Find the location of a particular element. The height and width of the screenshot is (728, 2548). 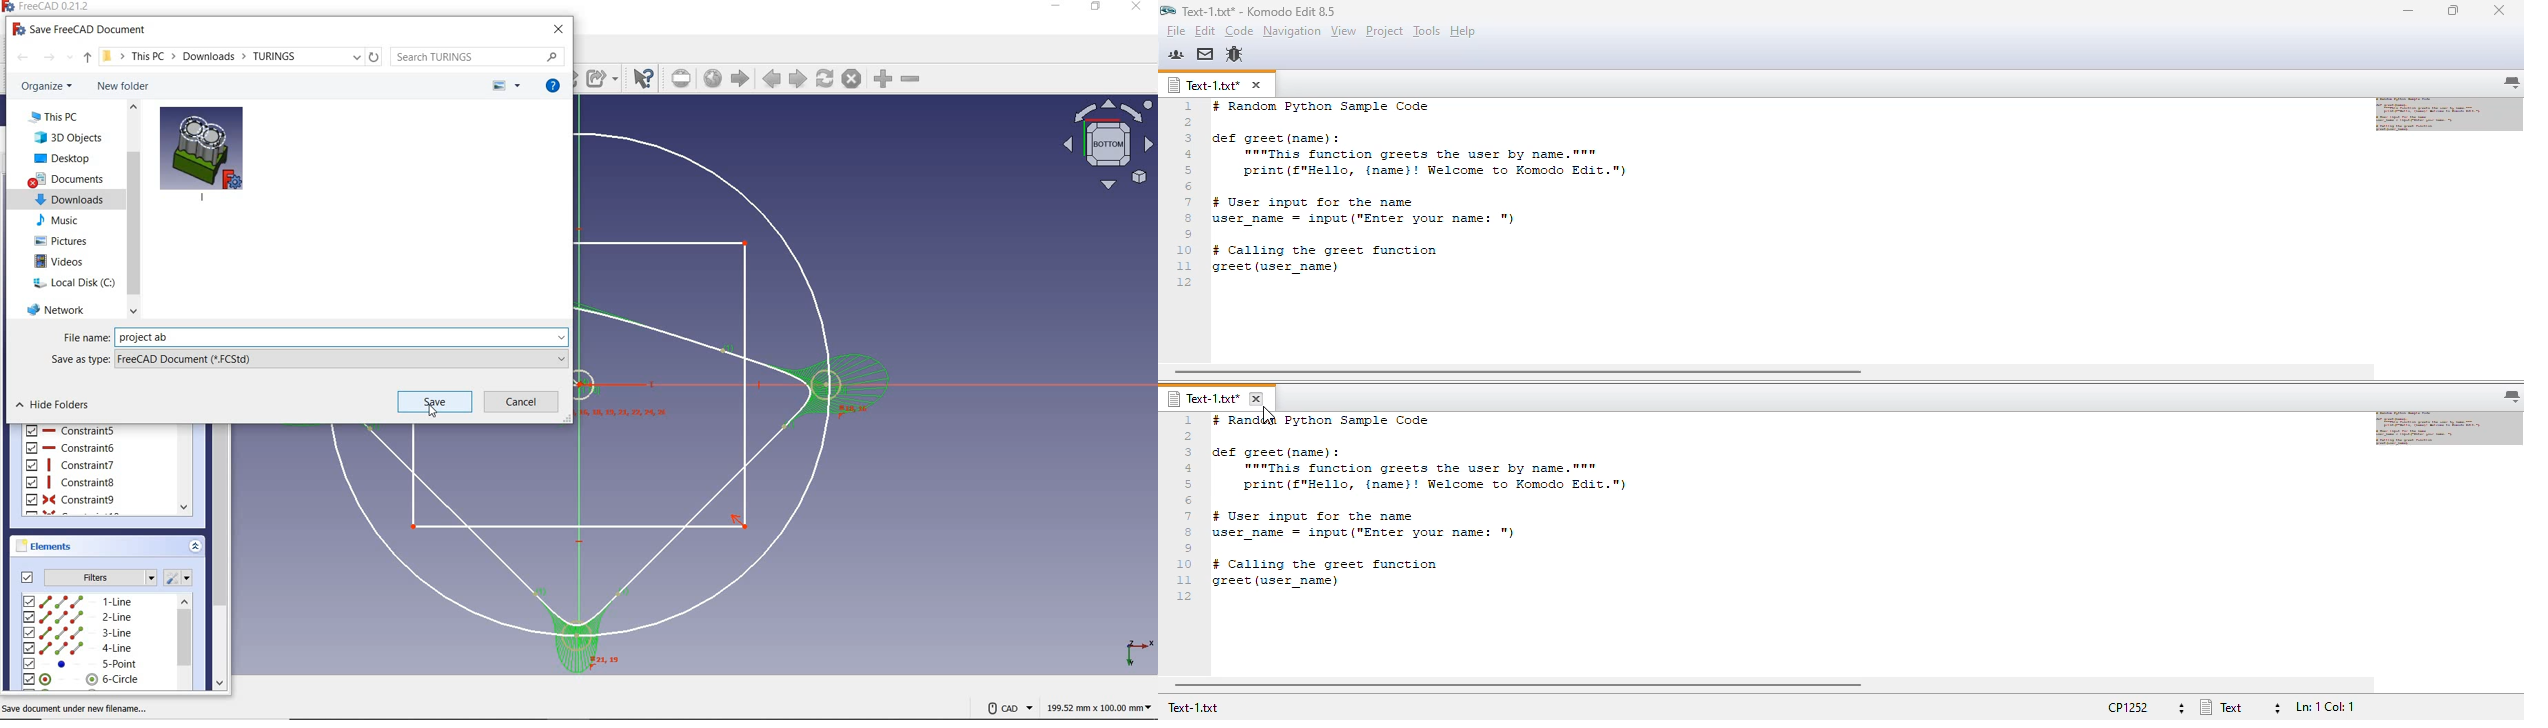

bottom view is located at coordinates (1107, 145).